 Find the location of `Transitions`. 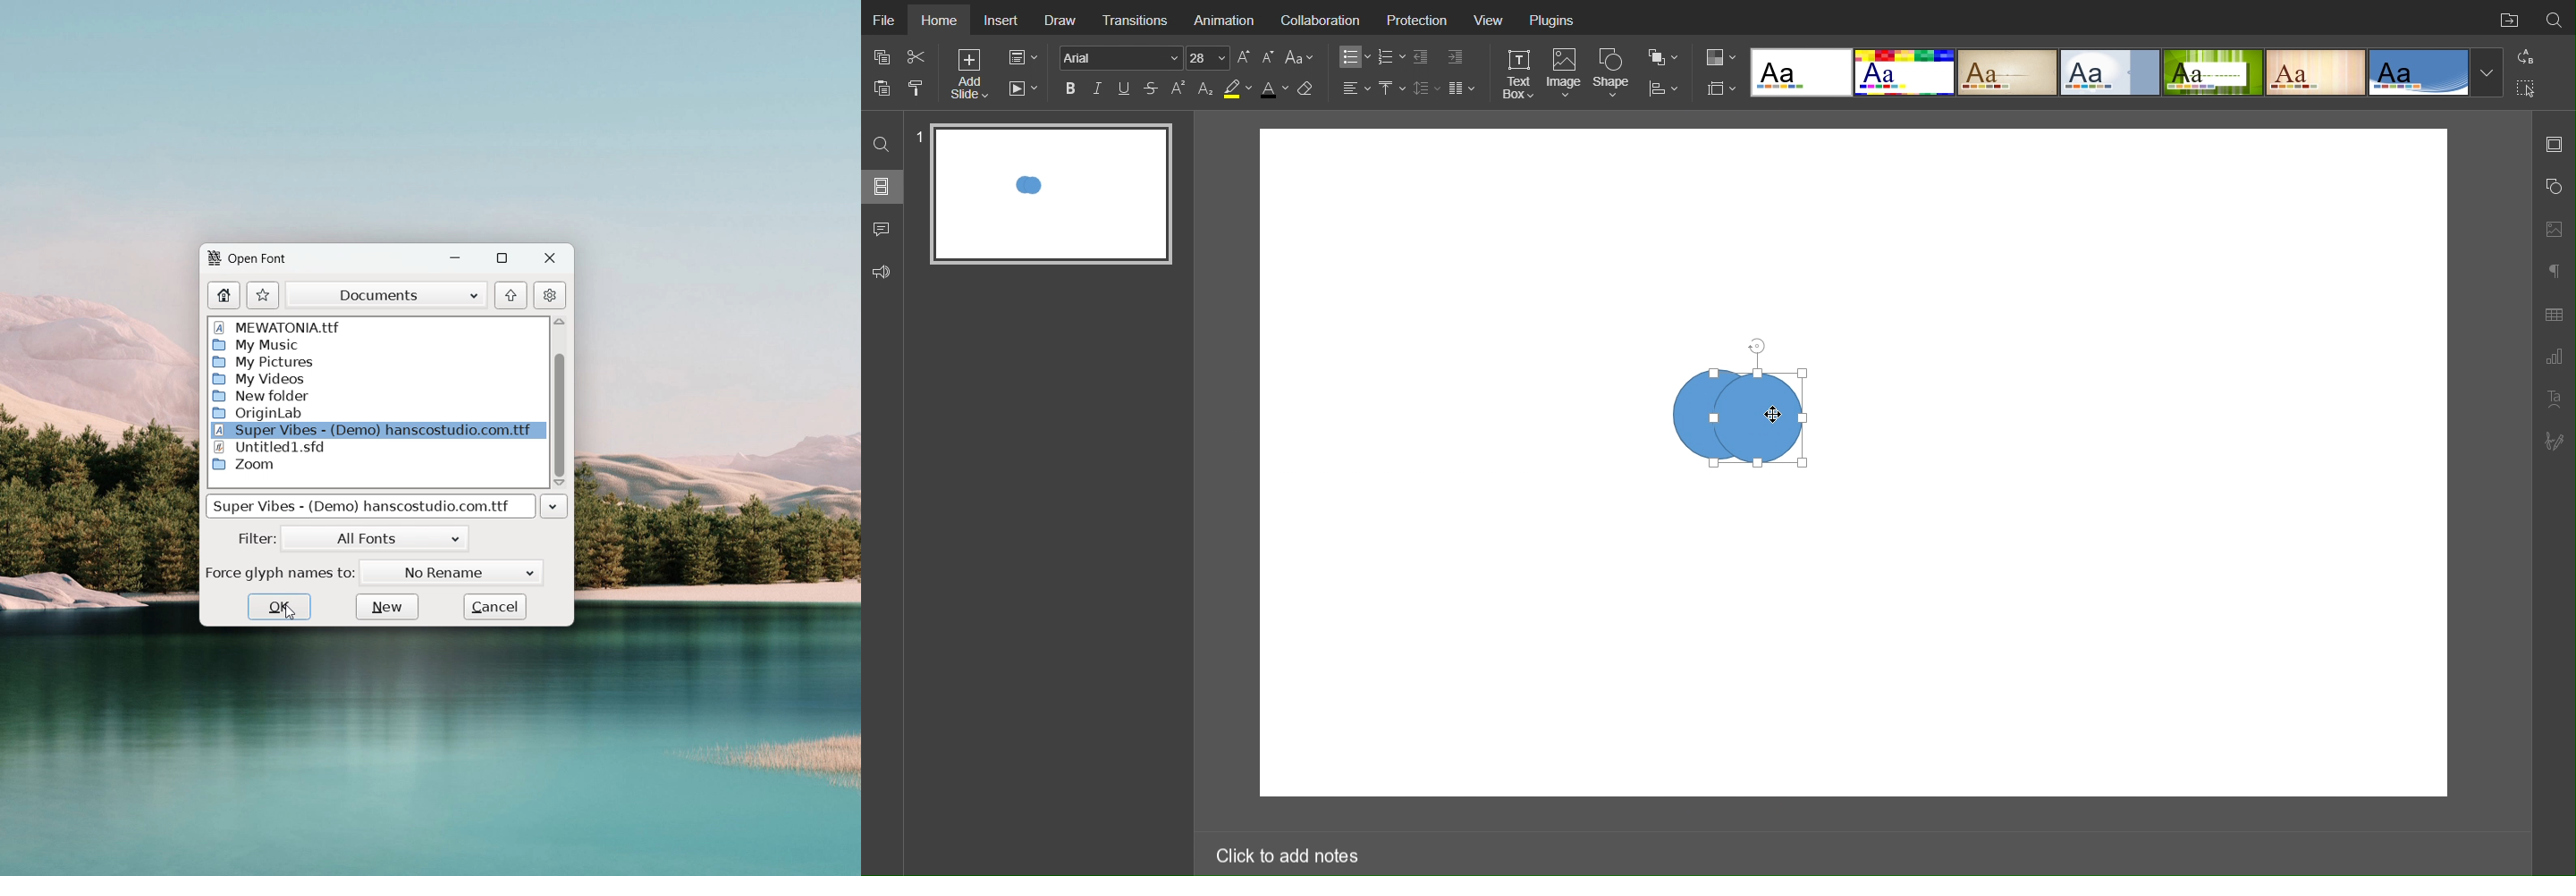

Transitions is located at coordinates (1138, 20).